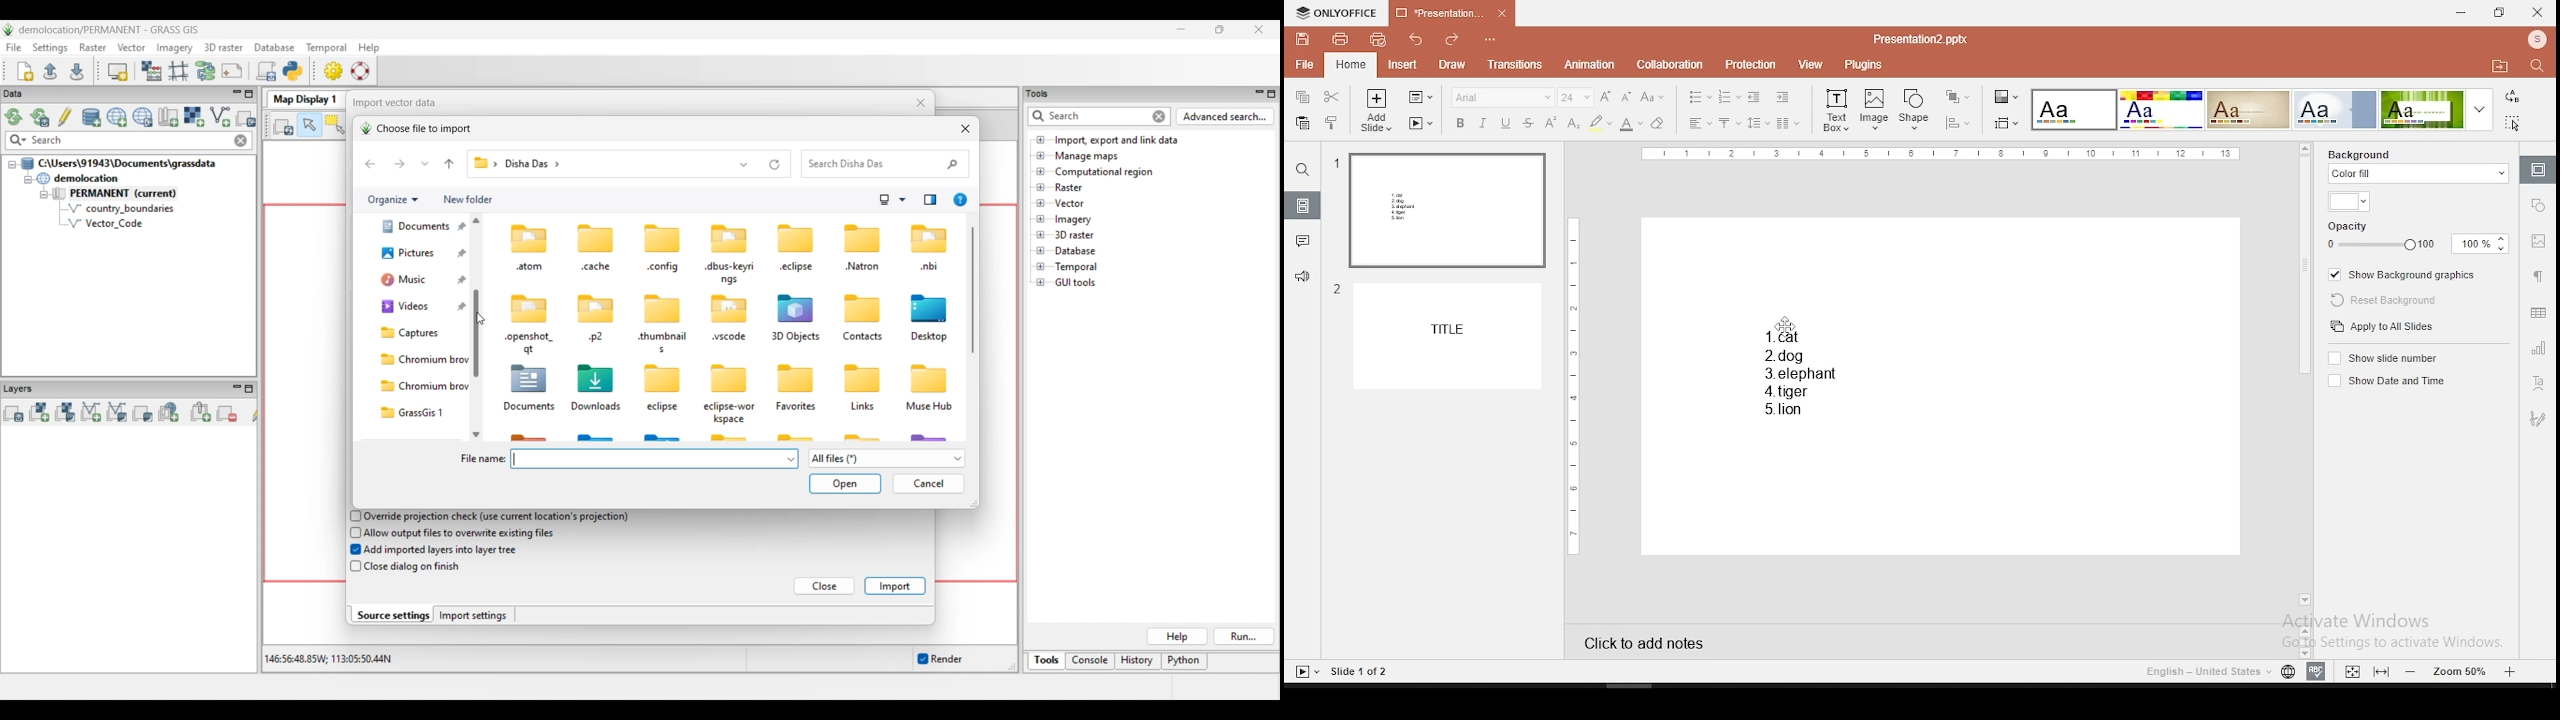  What do you see at coordinates (2304, 376) in the screenshot?
I see `scroll bar` at bounding box center [2304, 376].